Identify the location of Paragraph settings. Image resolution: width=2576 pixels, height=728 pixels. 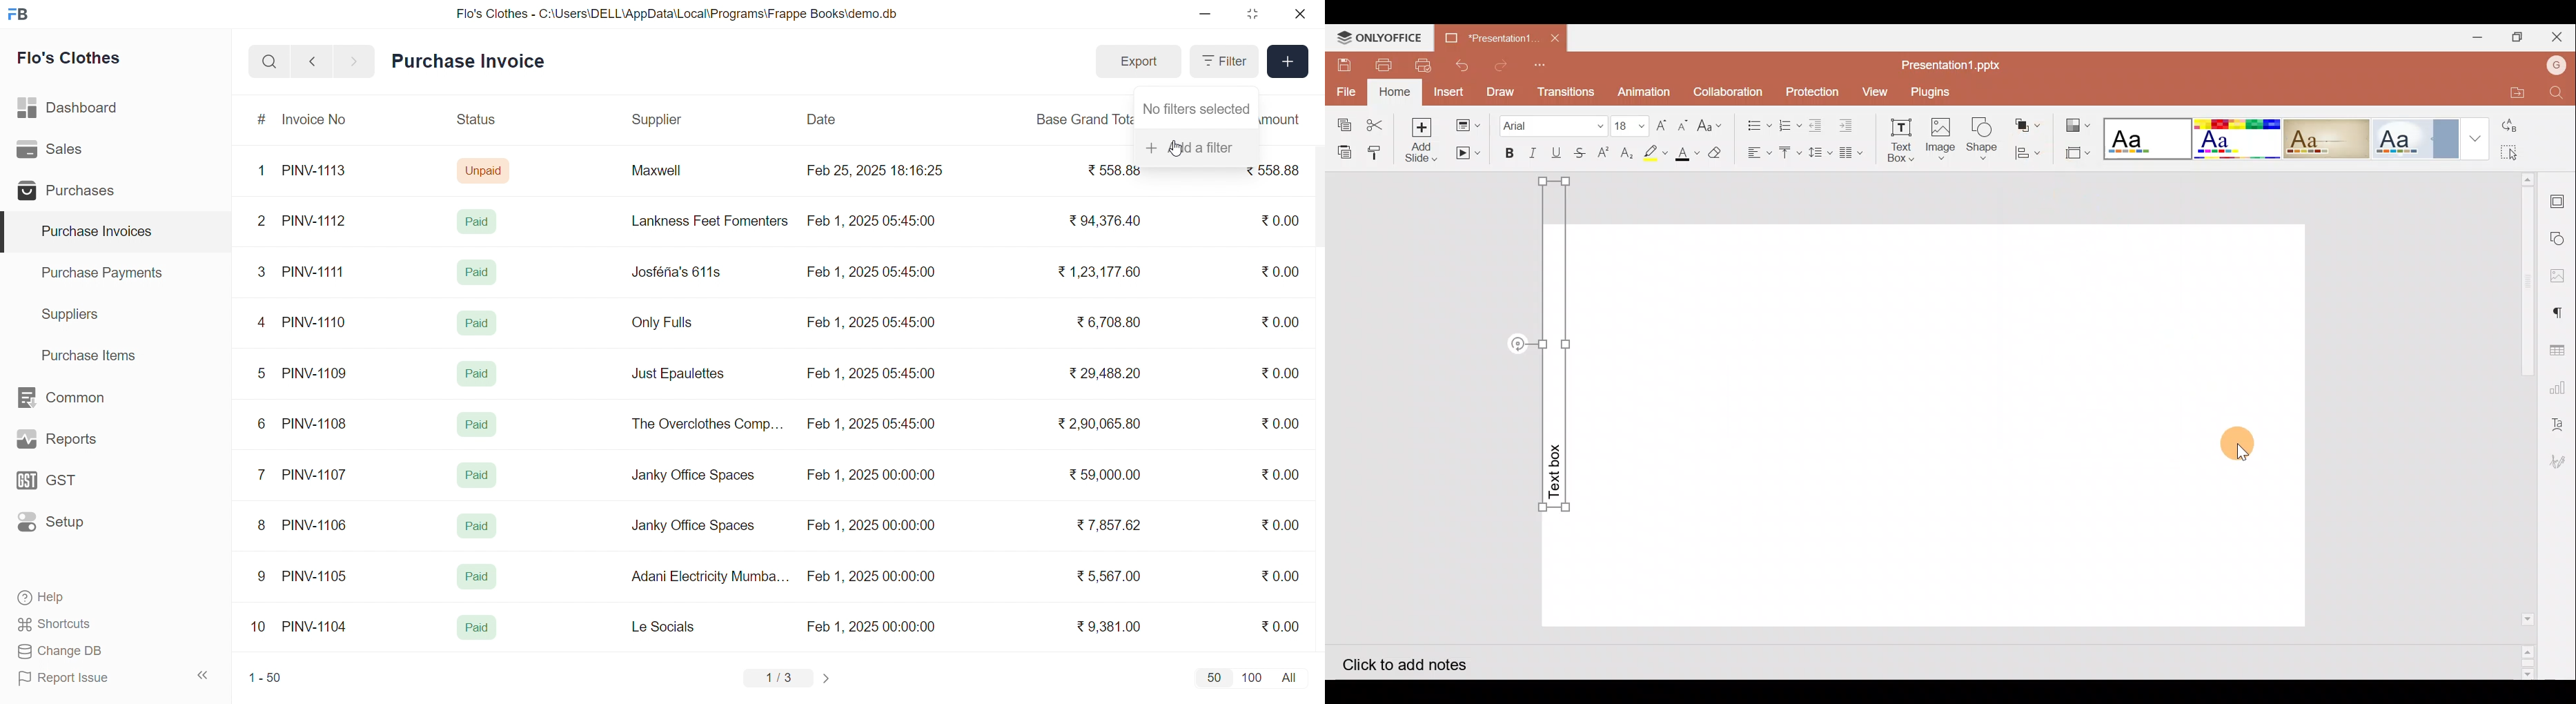
(2563, 312).